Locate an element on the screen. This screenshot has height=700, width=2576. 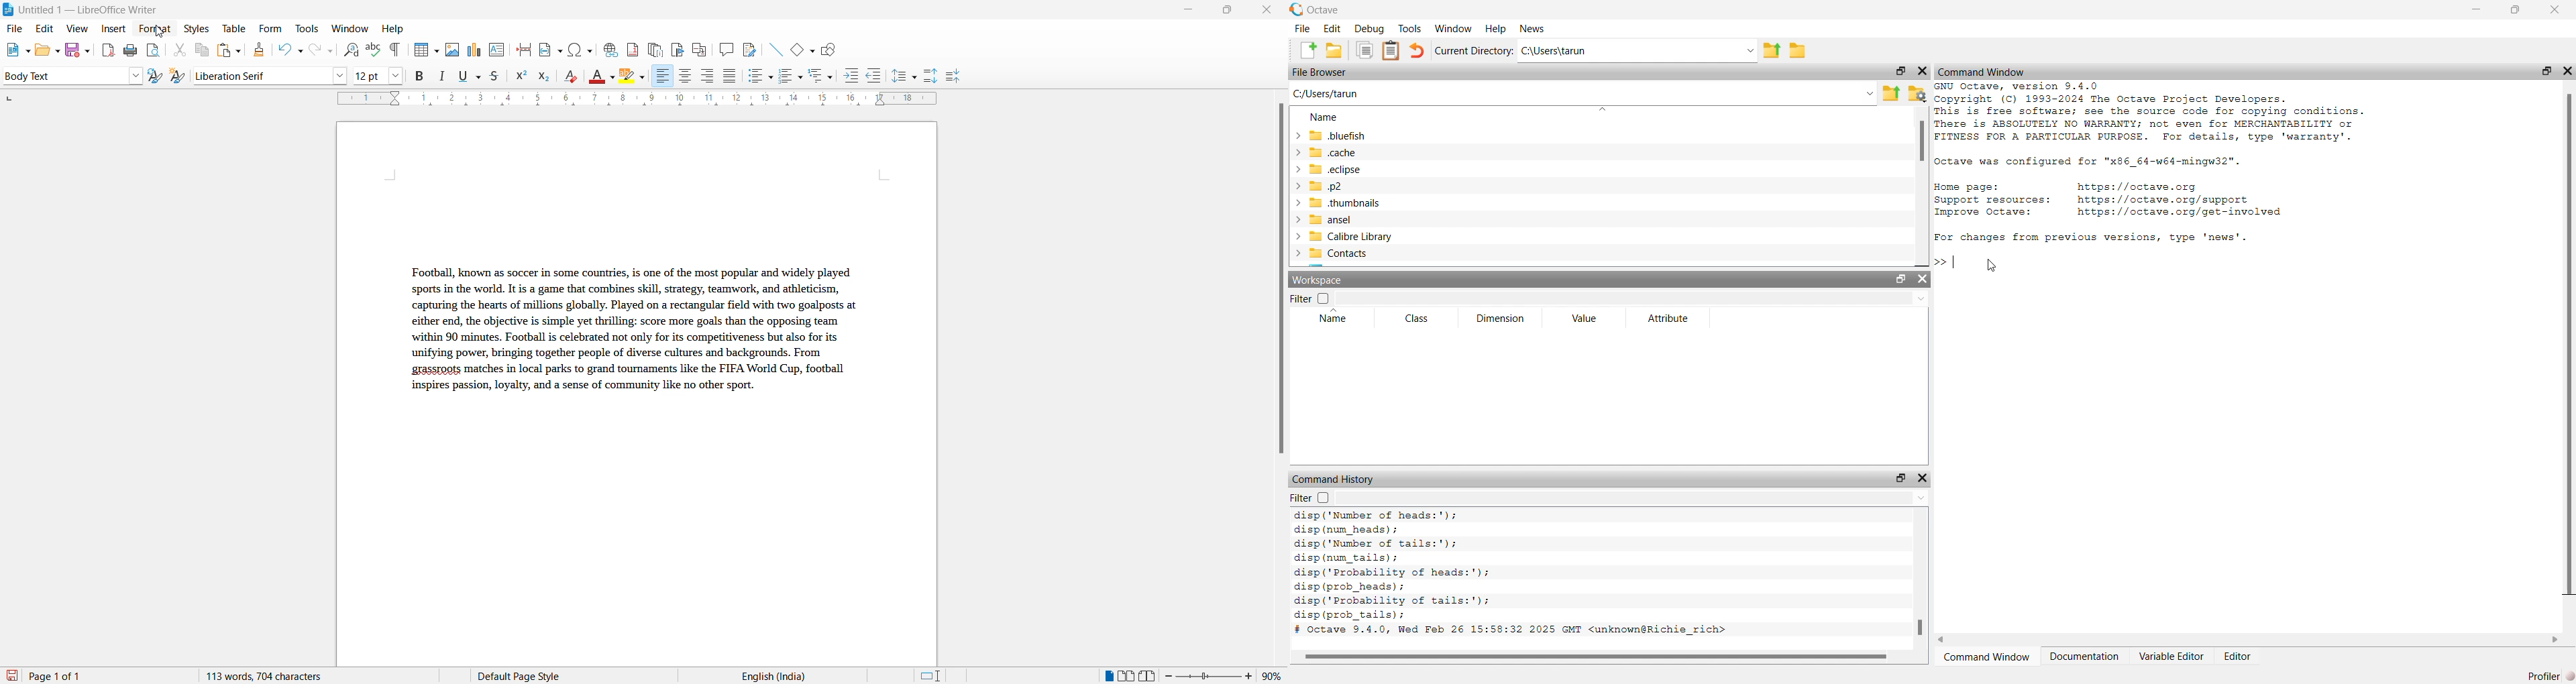
Filter is located at coordinates (1310, 497).